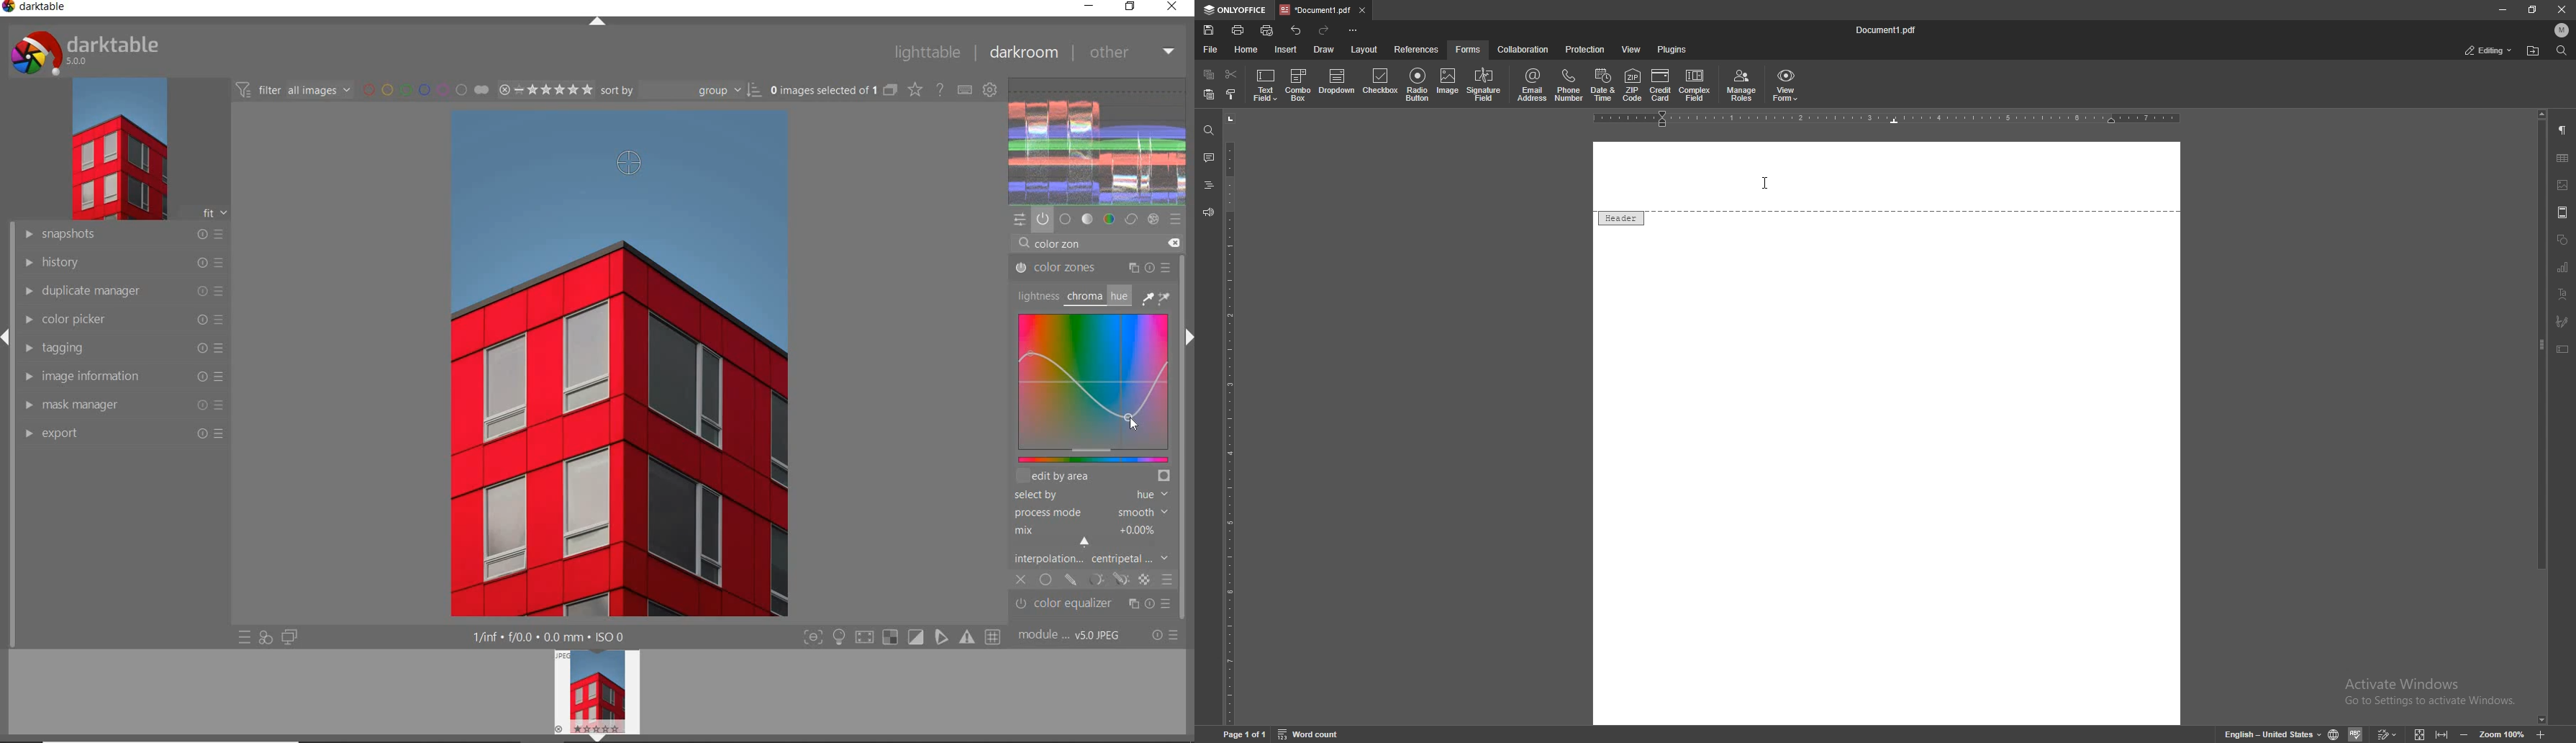 This screenshot has width=2576, height=756. Describe the element at coordinates (2563, 186) in the screenshot. I see `image` at that location.